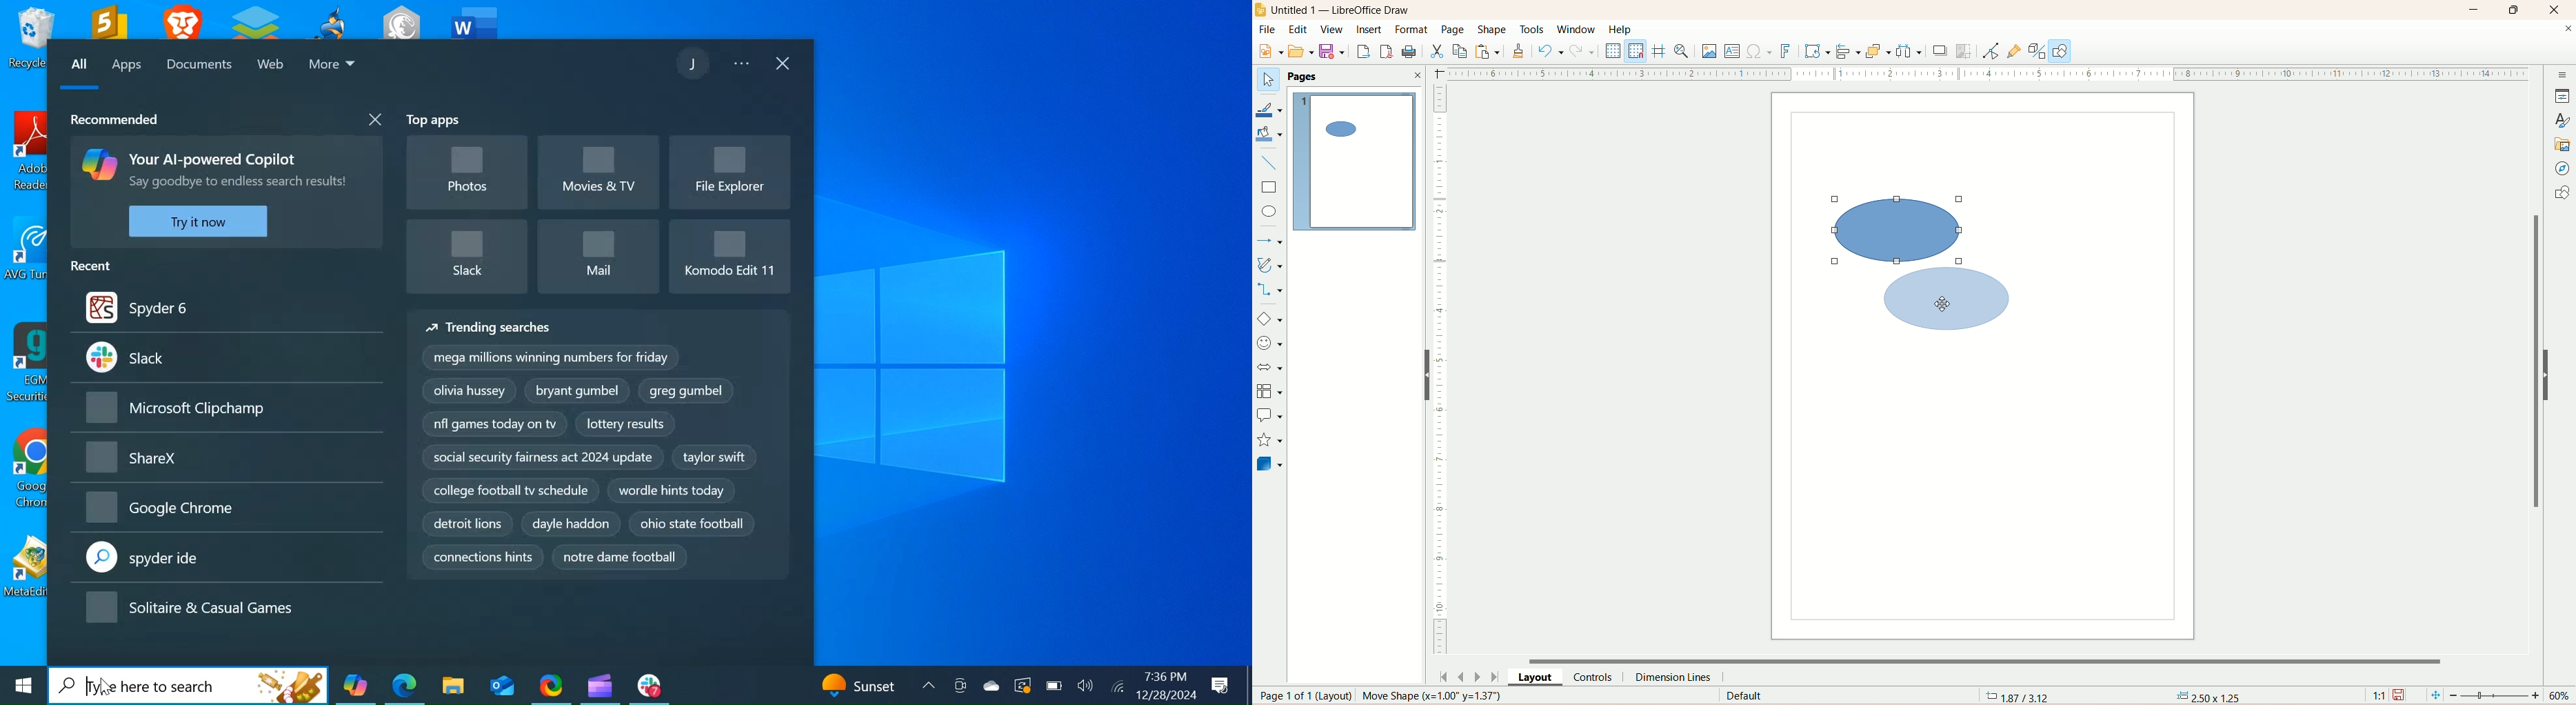  What do you see at coordinates (1551, 51) in the screenshot?
I see `undo` at bounding box center [1551, 51].